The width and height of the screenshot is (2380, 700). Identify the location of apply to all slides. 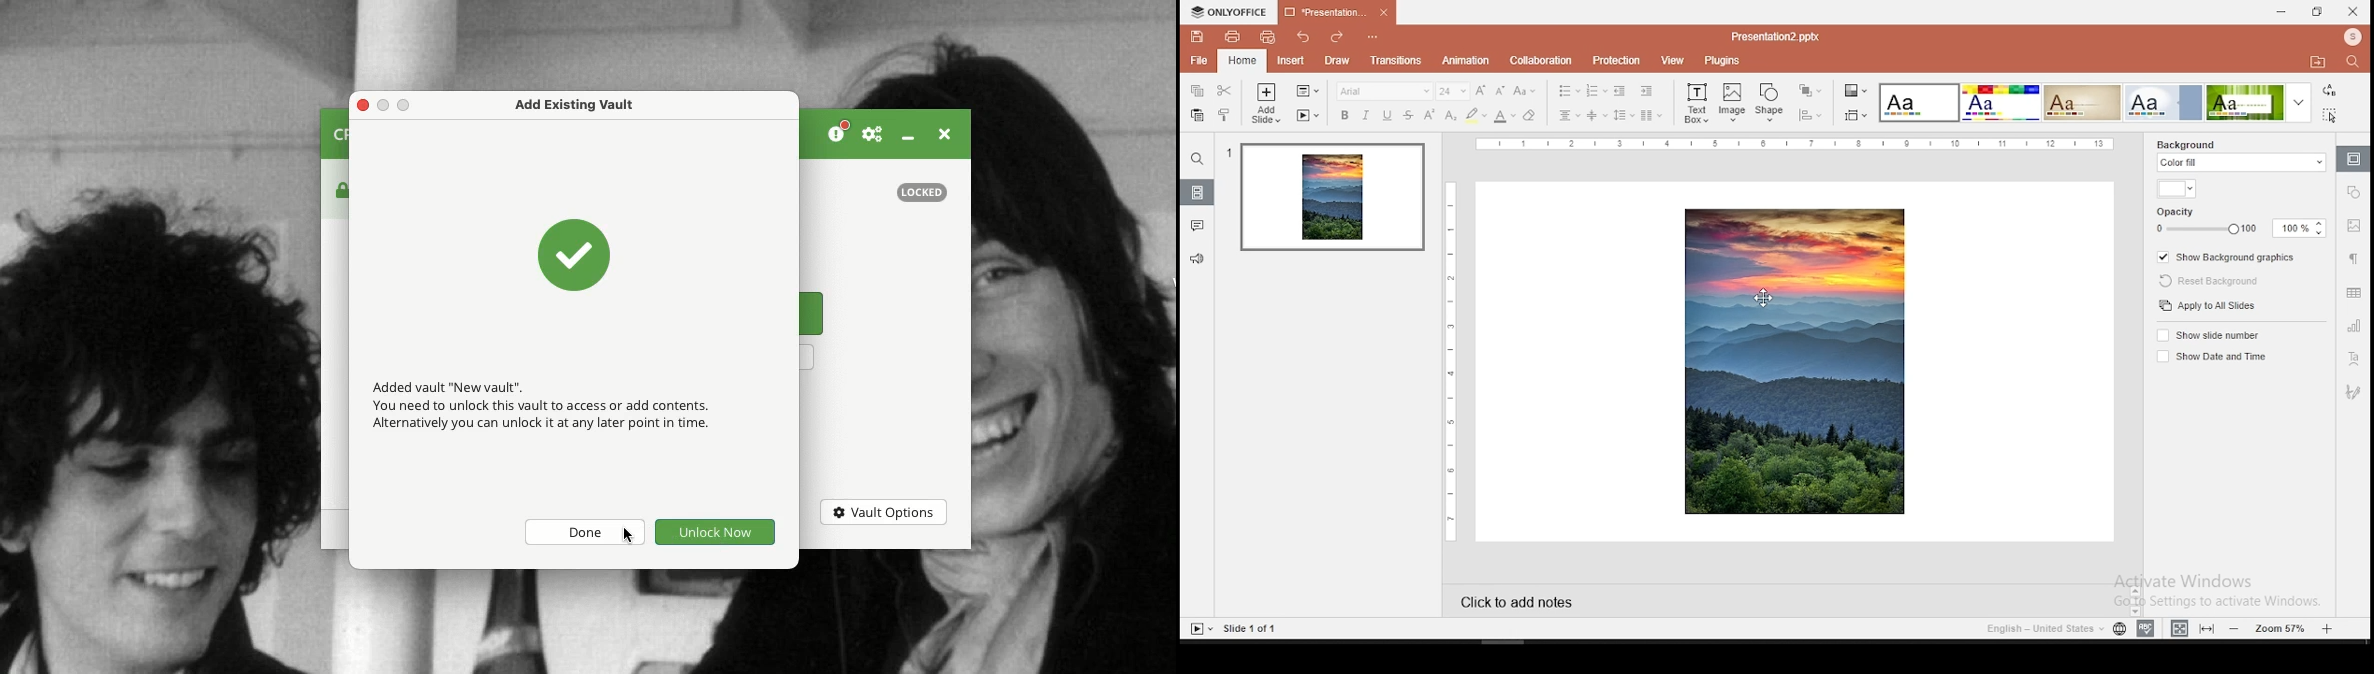
(2207, 305).